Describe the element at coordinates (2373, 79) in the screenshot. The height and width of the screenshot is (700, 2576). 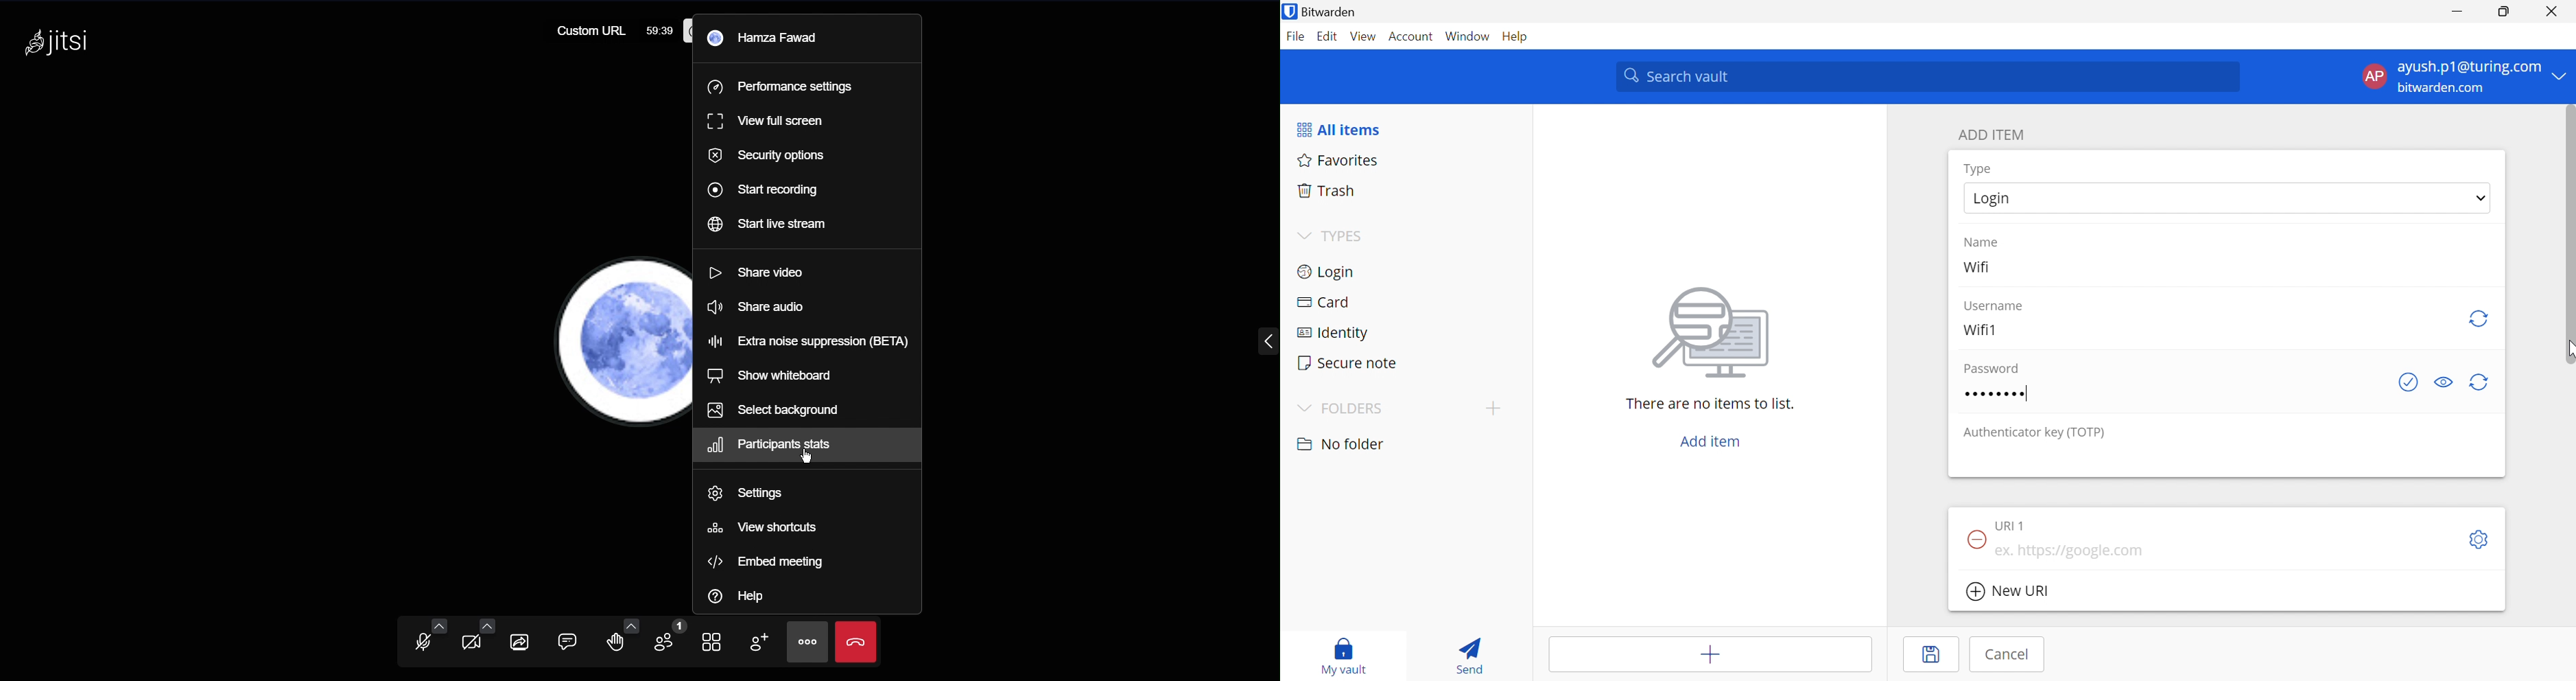
I see `AP` at that location.